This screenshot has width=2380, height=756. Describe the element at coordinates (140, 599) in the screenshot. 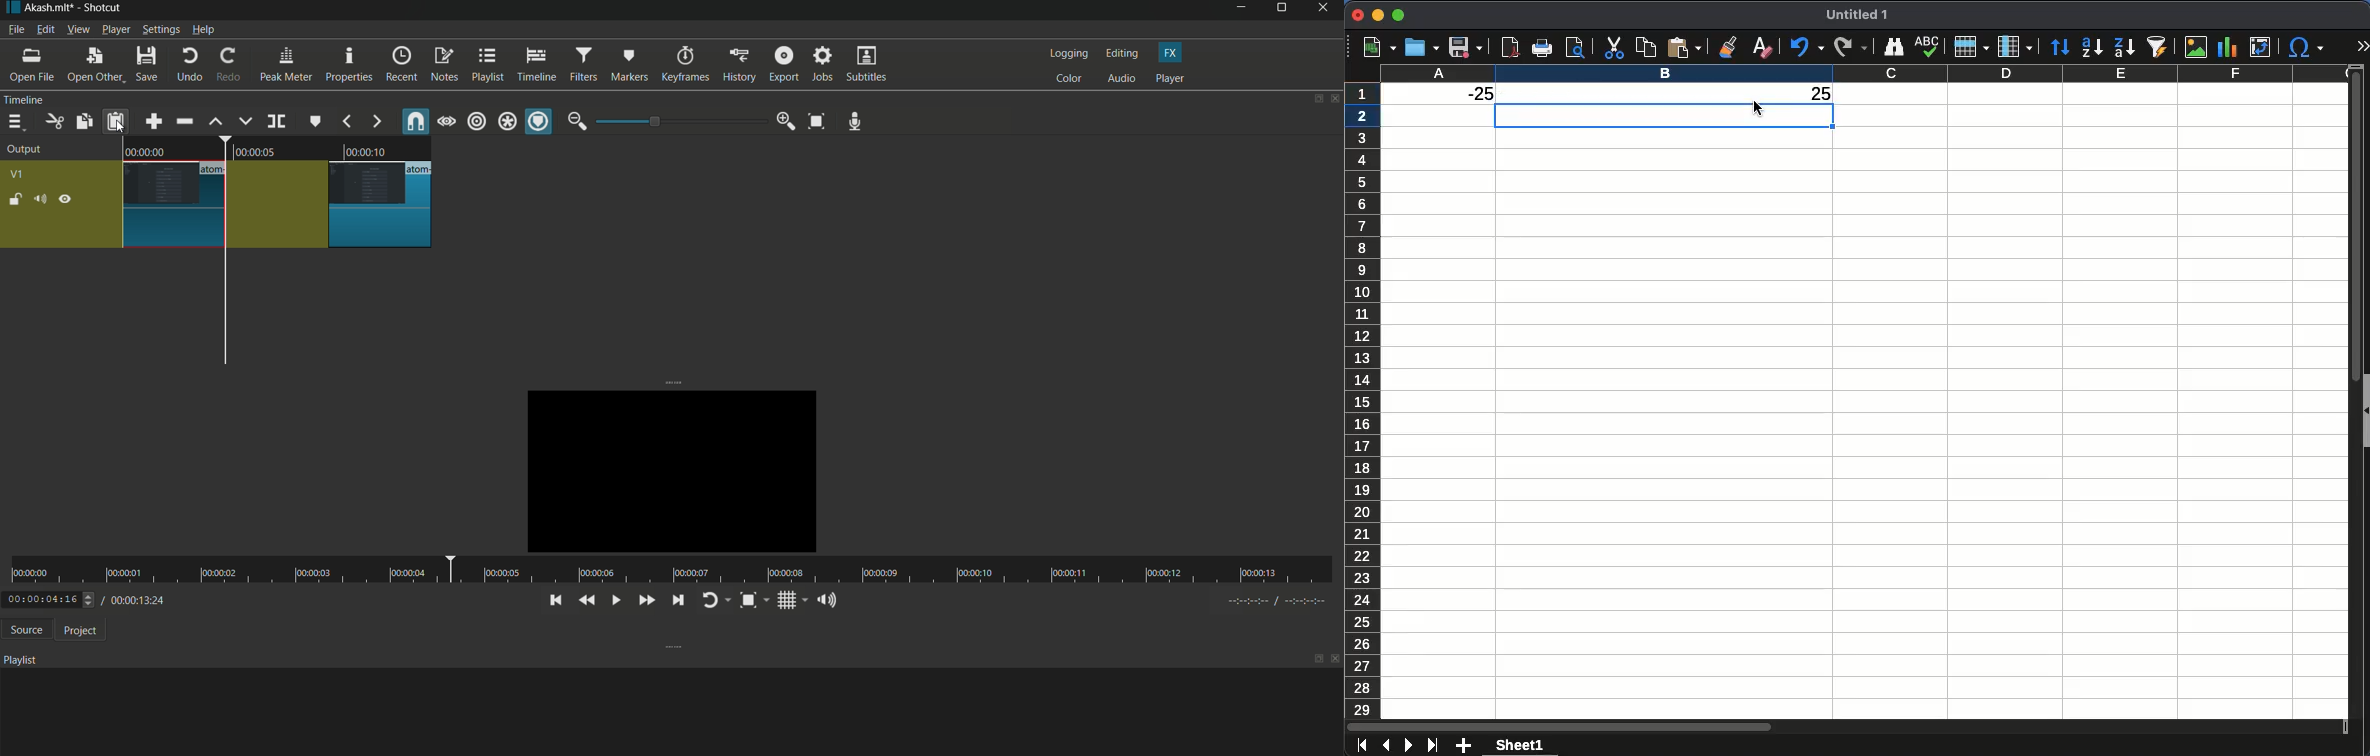

I see ` / 00:00:04:16` at that location.